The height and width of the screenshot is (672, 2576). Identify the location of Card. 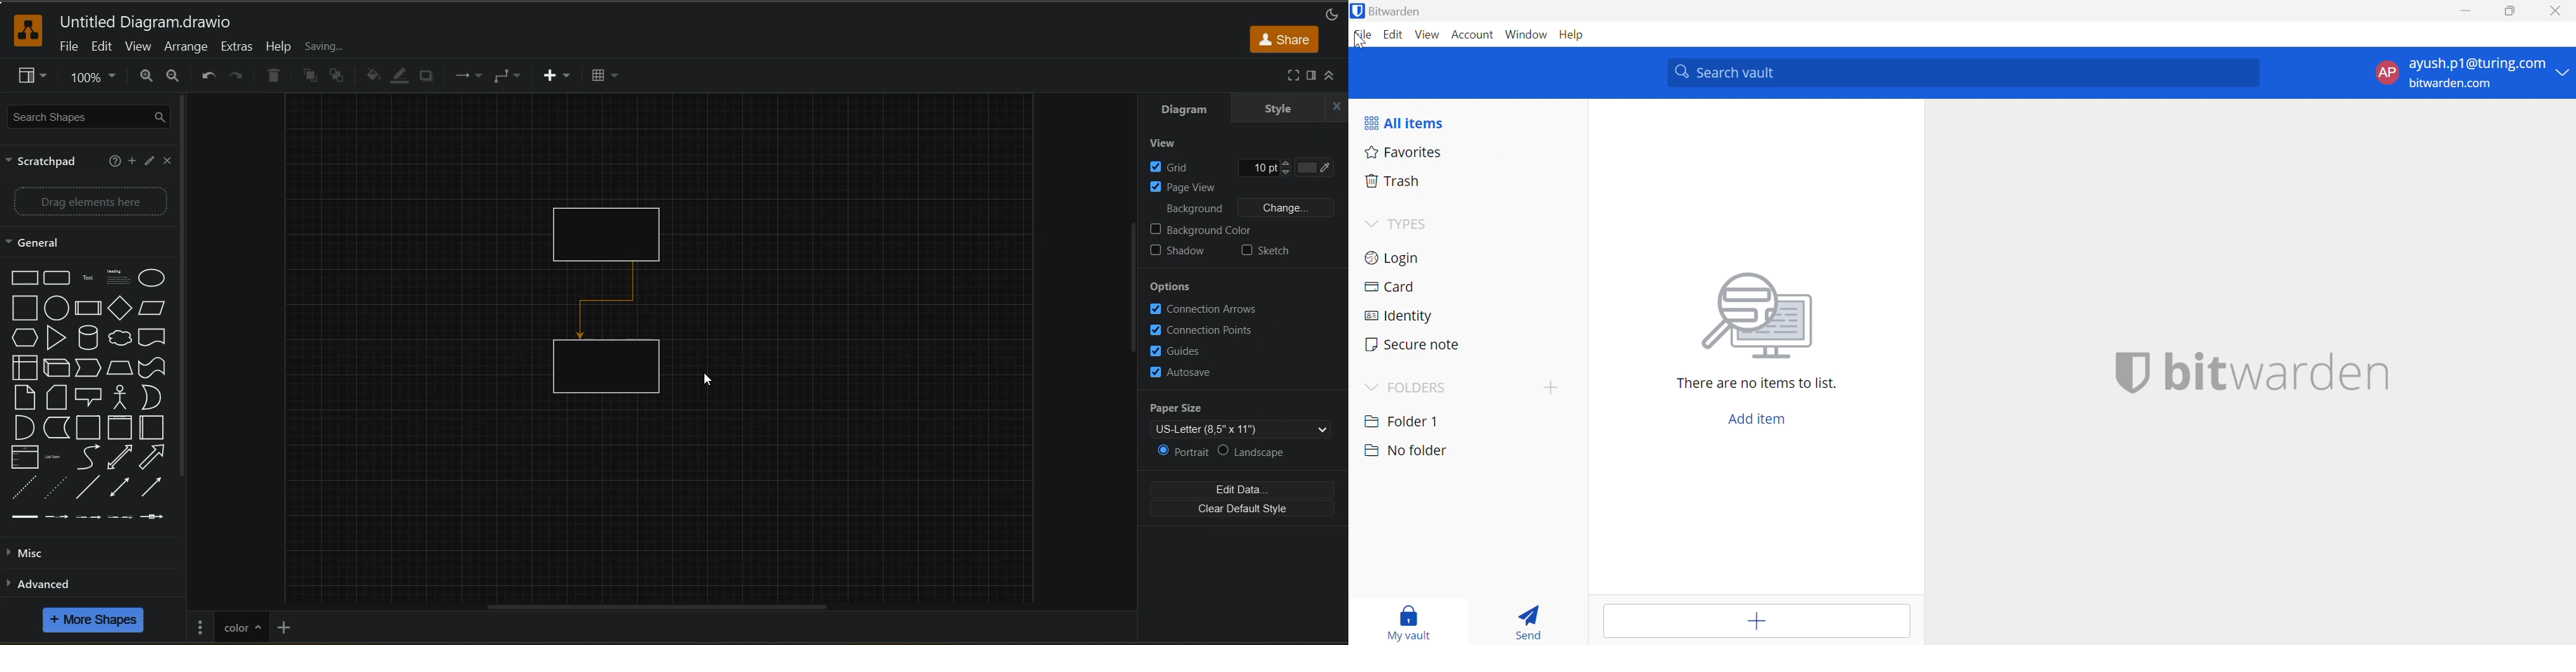
(22, 397).